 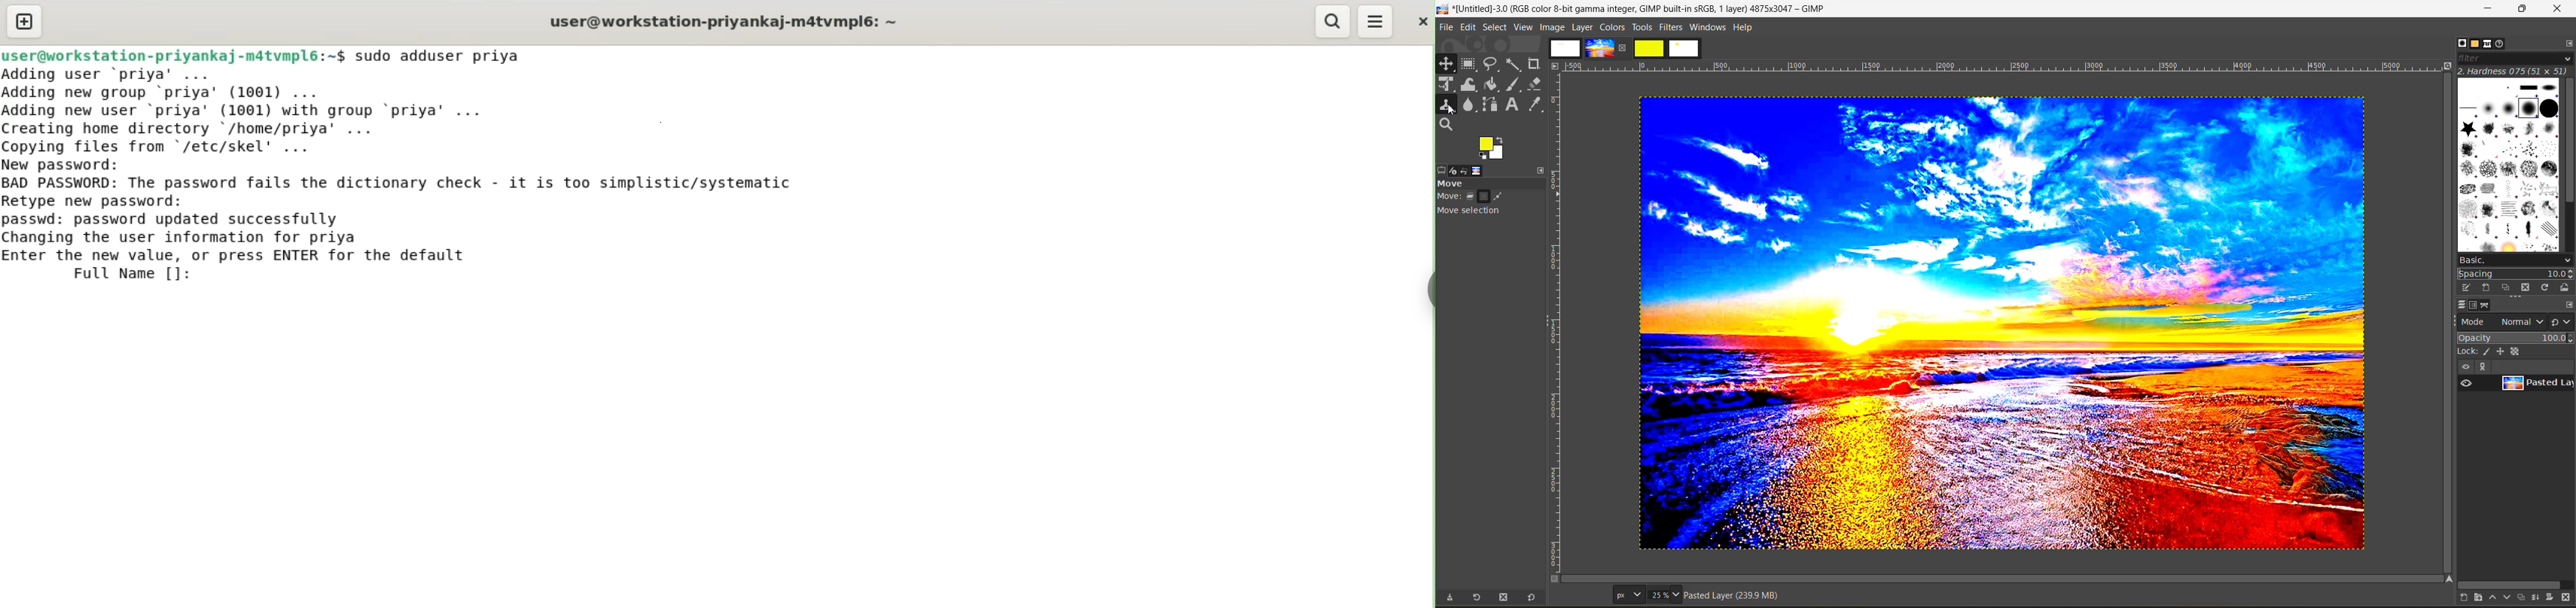 What do you see at coordinates (1504, 598) in the screenshot?
I see `delete tool preset` at bounding box center [1504, 598].